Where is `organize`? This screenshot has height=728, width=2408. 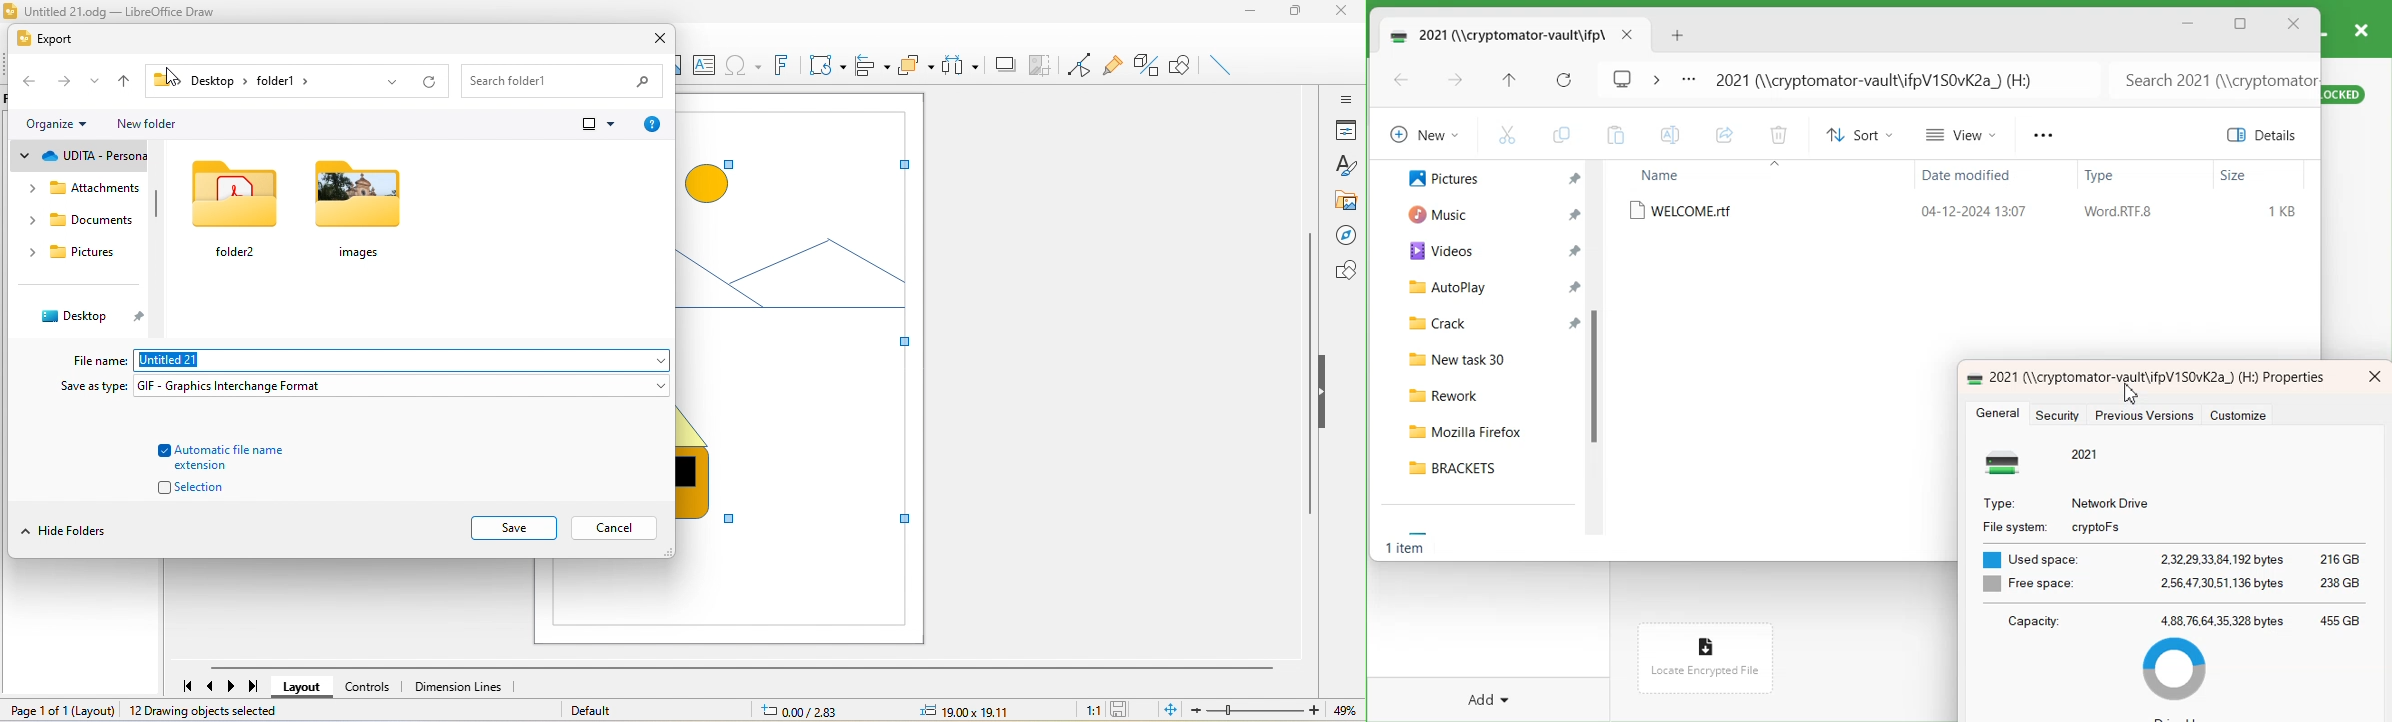
organize is located at coordinates (59, 124).